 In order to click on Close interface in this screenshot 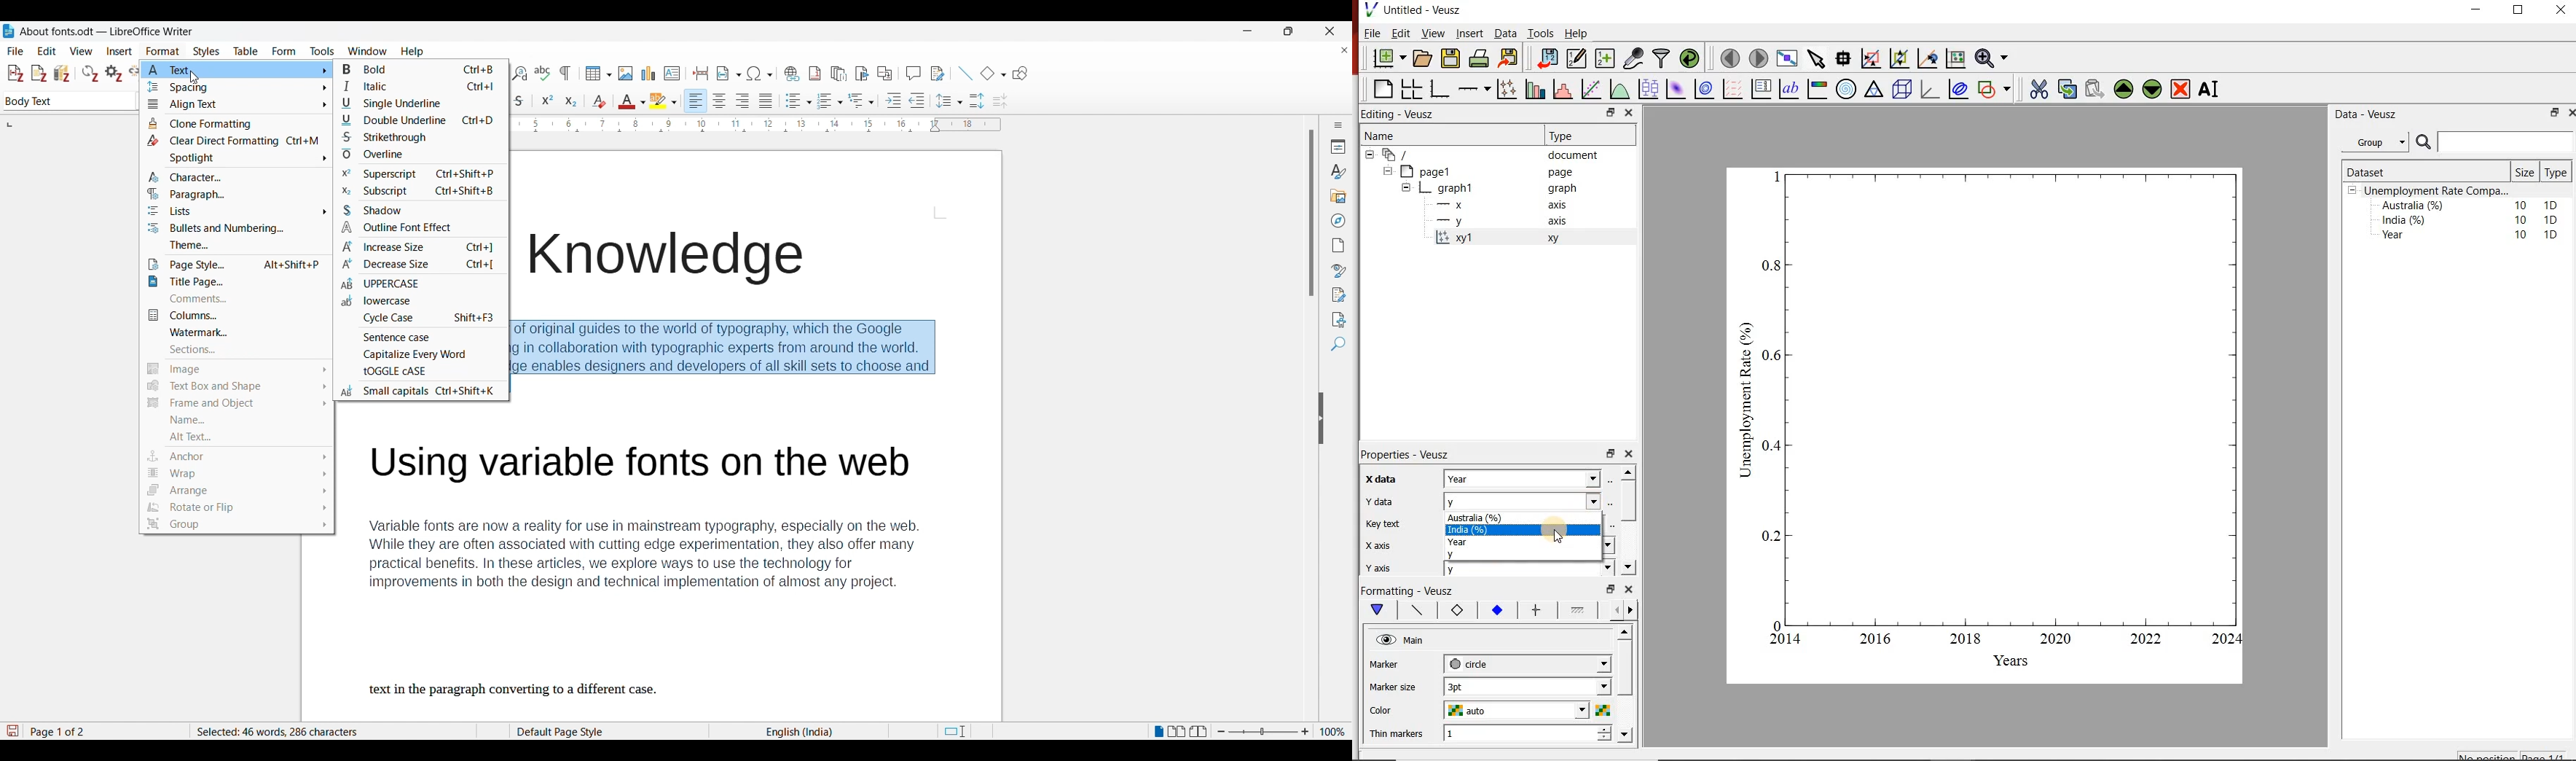, I will do `click(1330, 31)`.